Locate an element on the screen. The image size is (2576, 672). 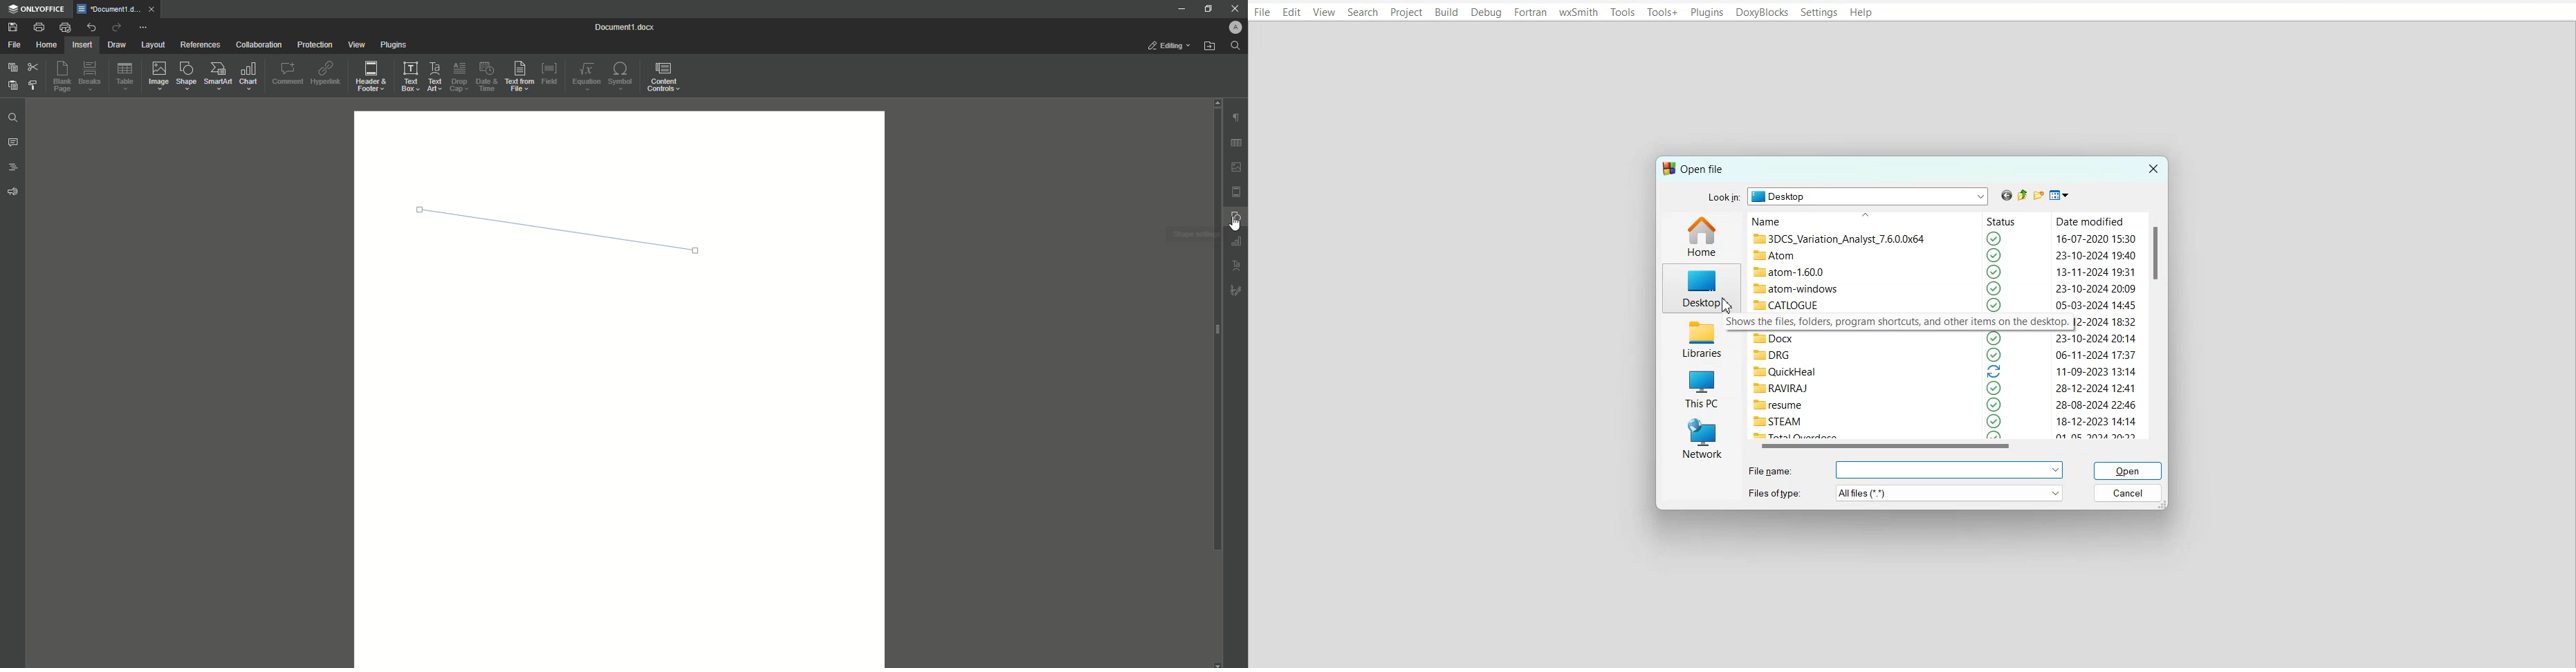
23-10-2024 20:14 is located at coordinates (2097, 340).